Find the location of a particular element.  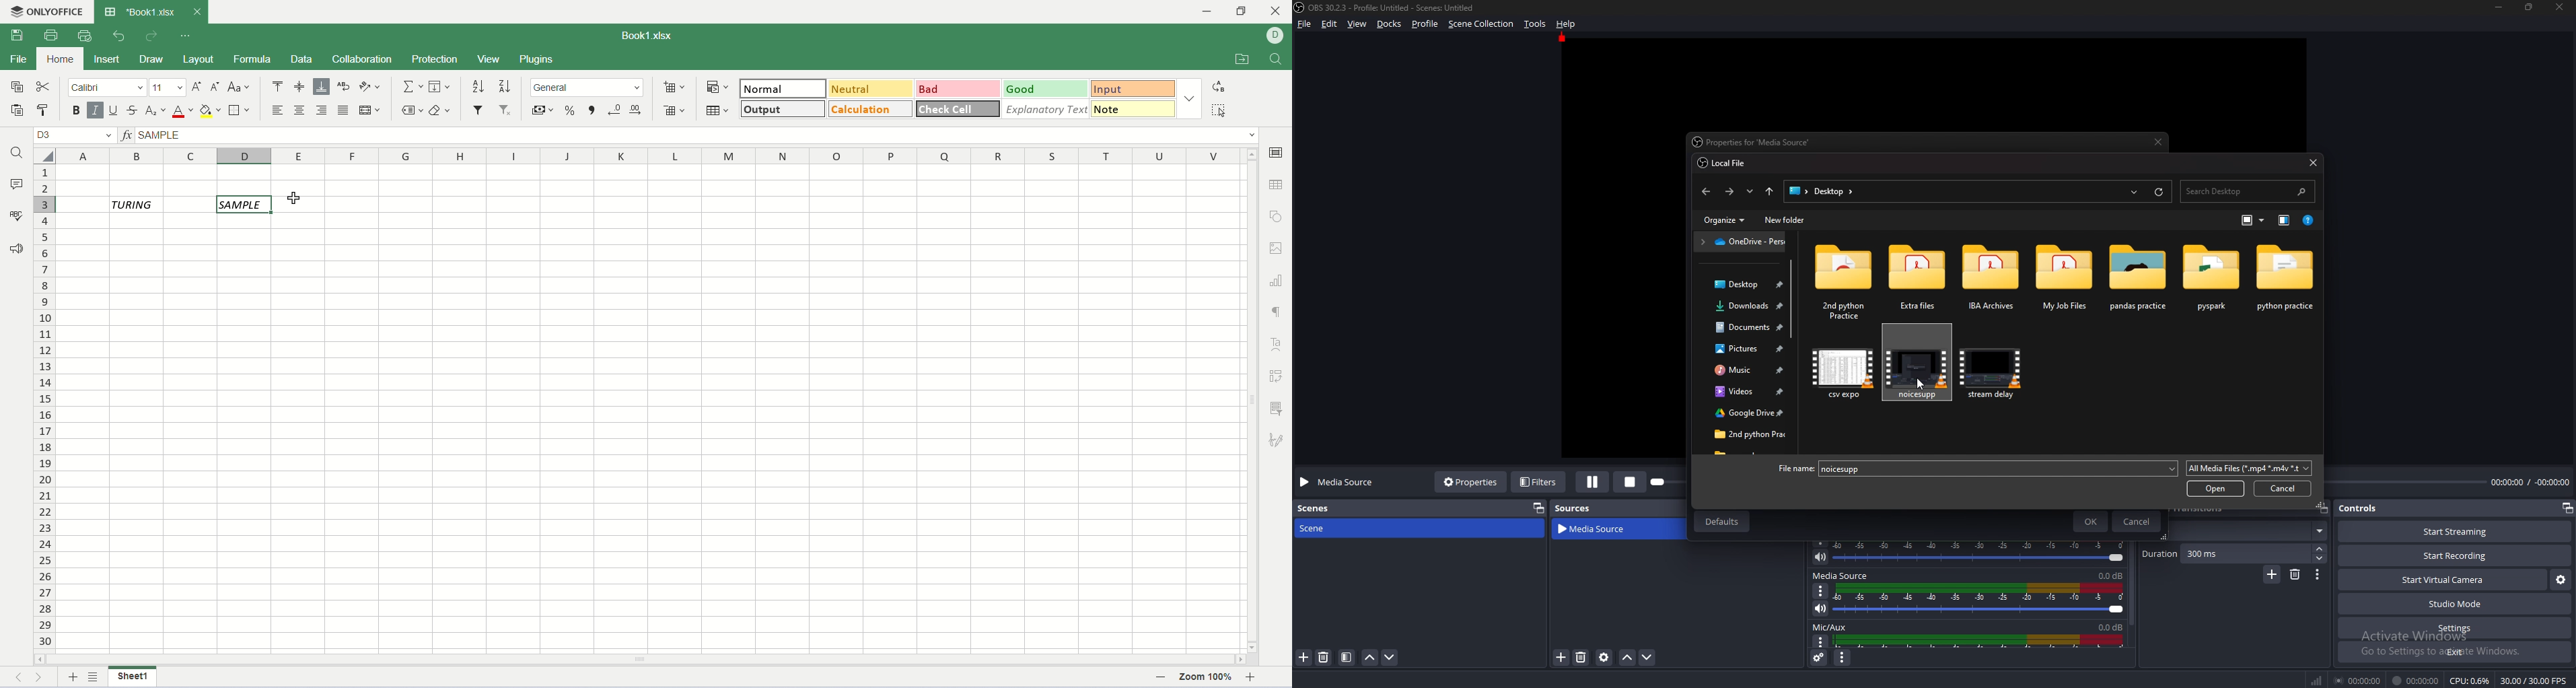

cursor is located at coordinates (1924, 384).